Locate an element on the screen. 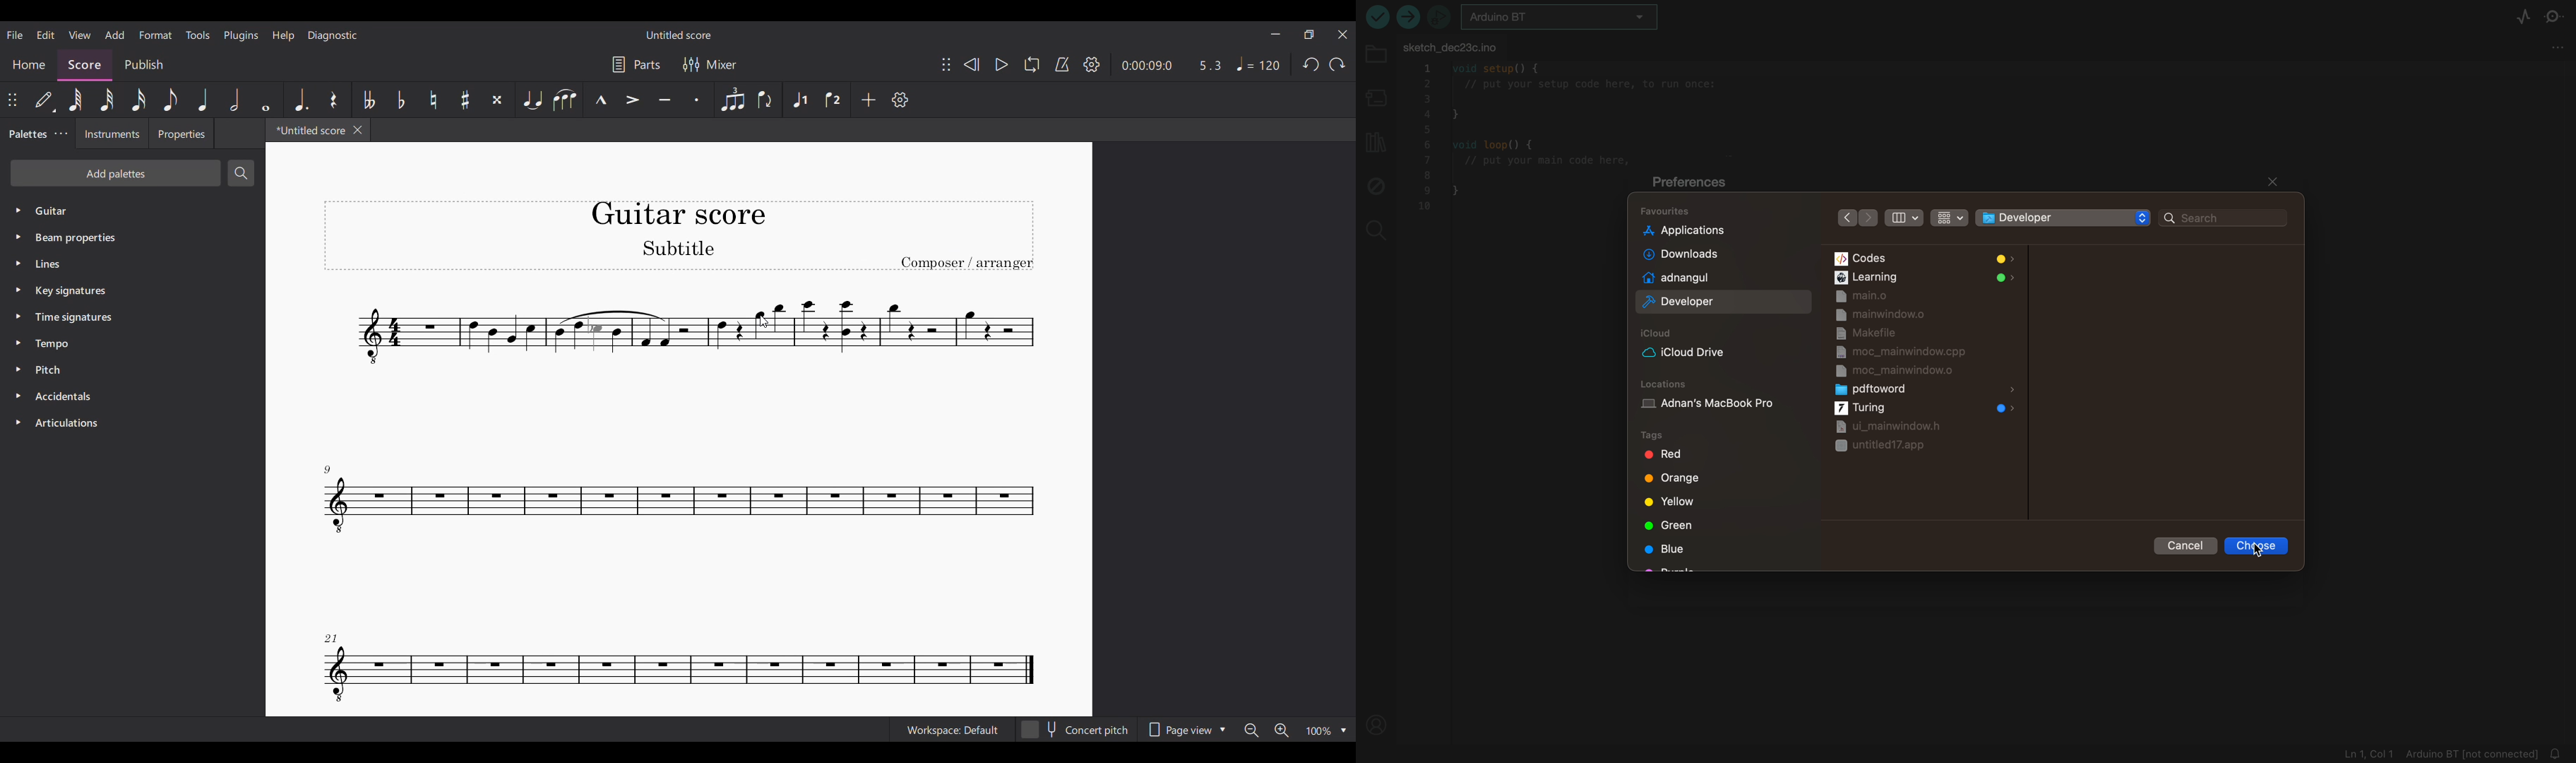 The width and height of the screenshot is (2576, 784). Tie is located at coordinates (531, 100).